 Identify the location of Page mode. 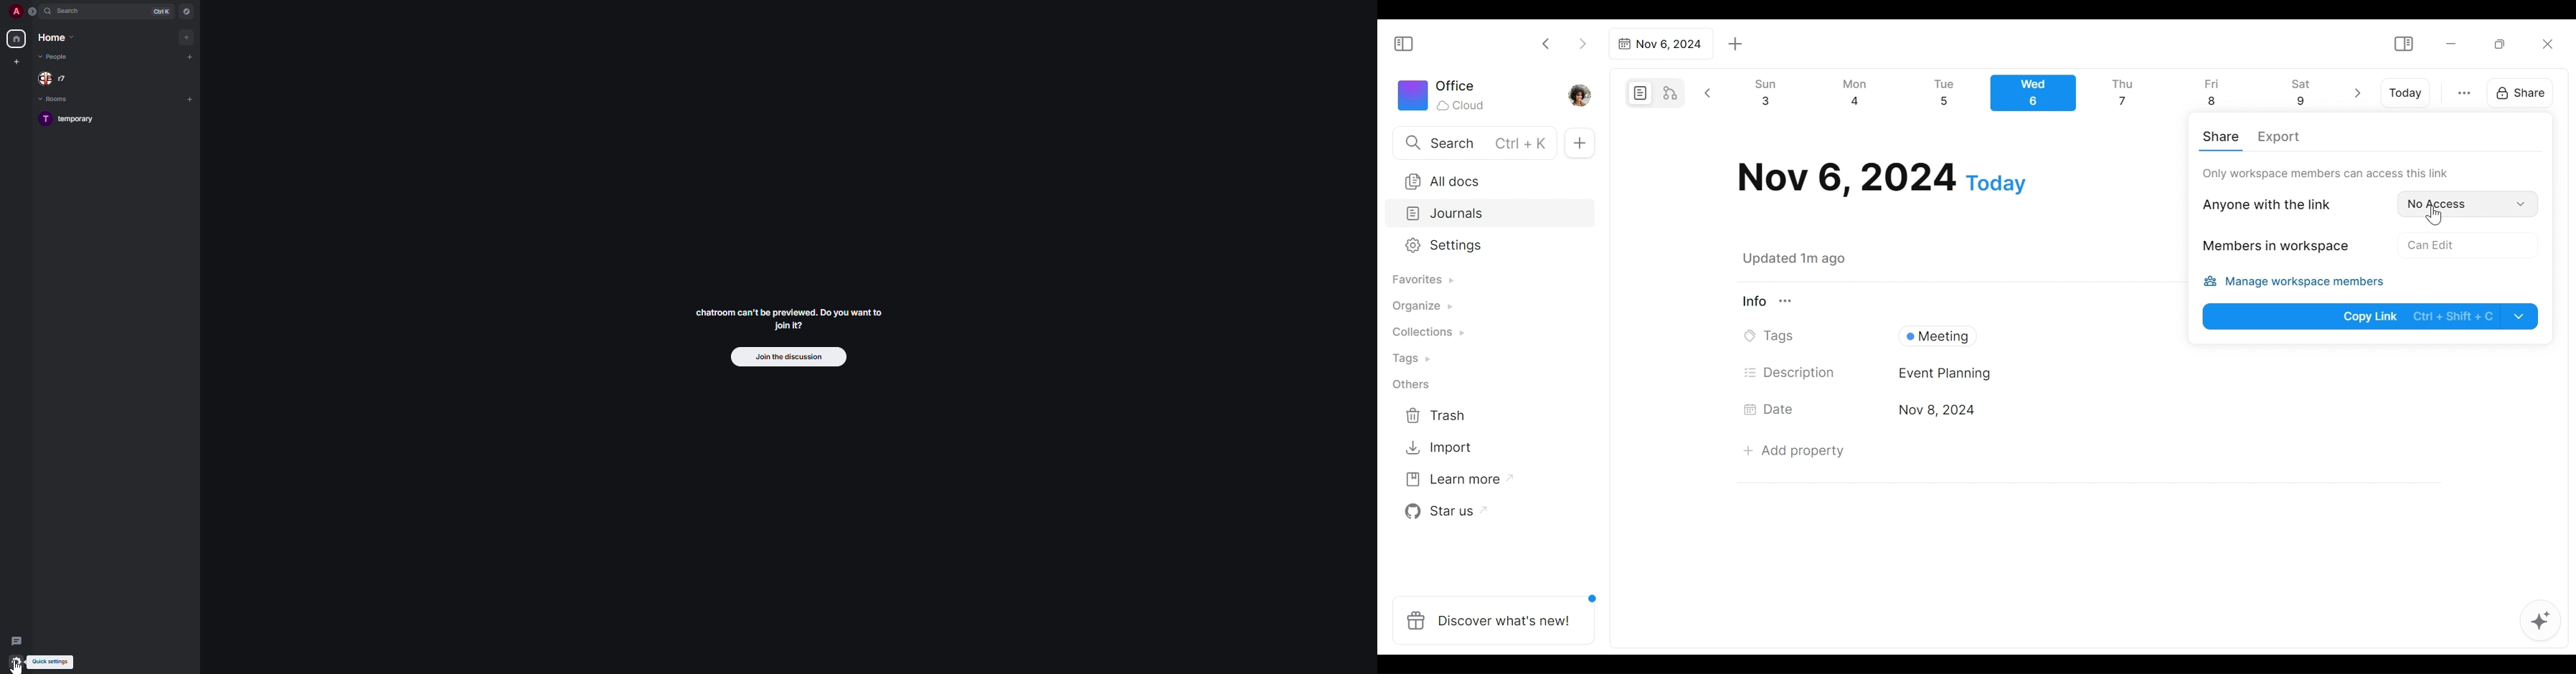
(1638, 93).